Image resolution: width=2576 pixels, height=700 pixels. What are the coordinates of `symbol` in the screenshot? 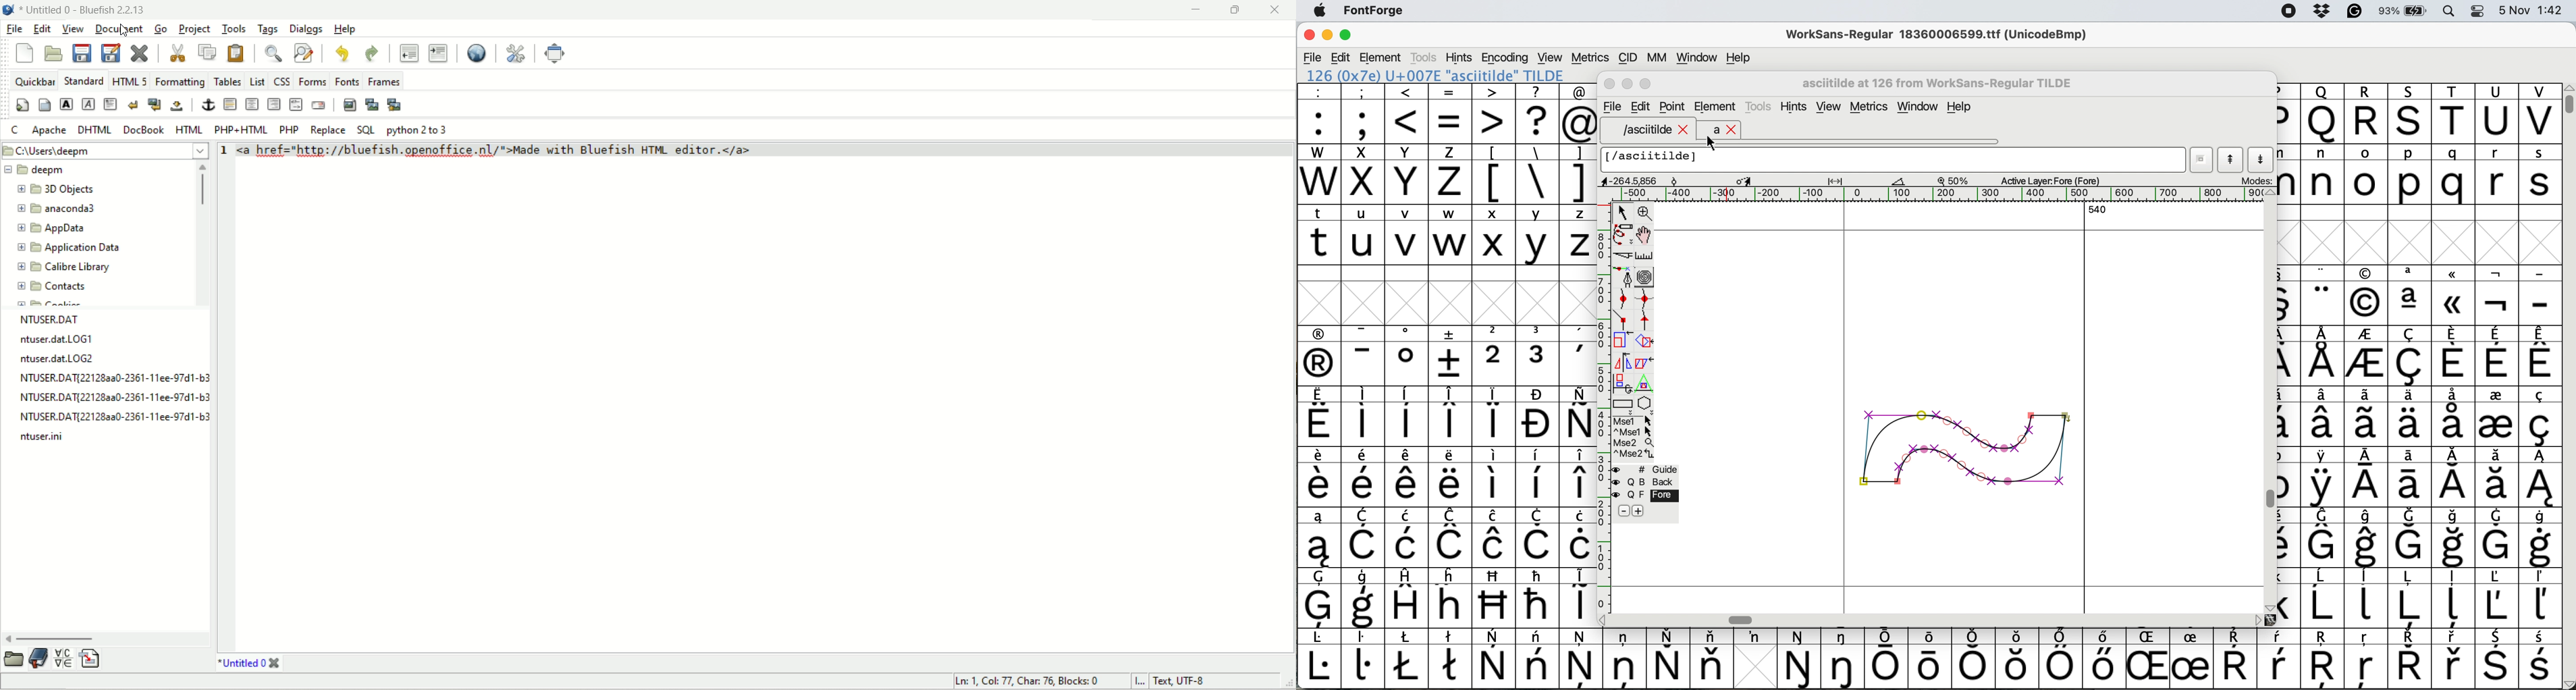 It's located at (1580, 538).